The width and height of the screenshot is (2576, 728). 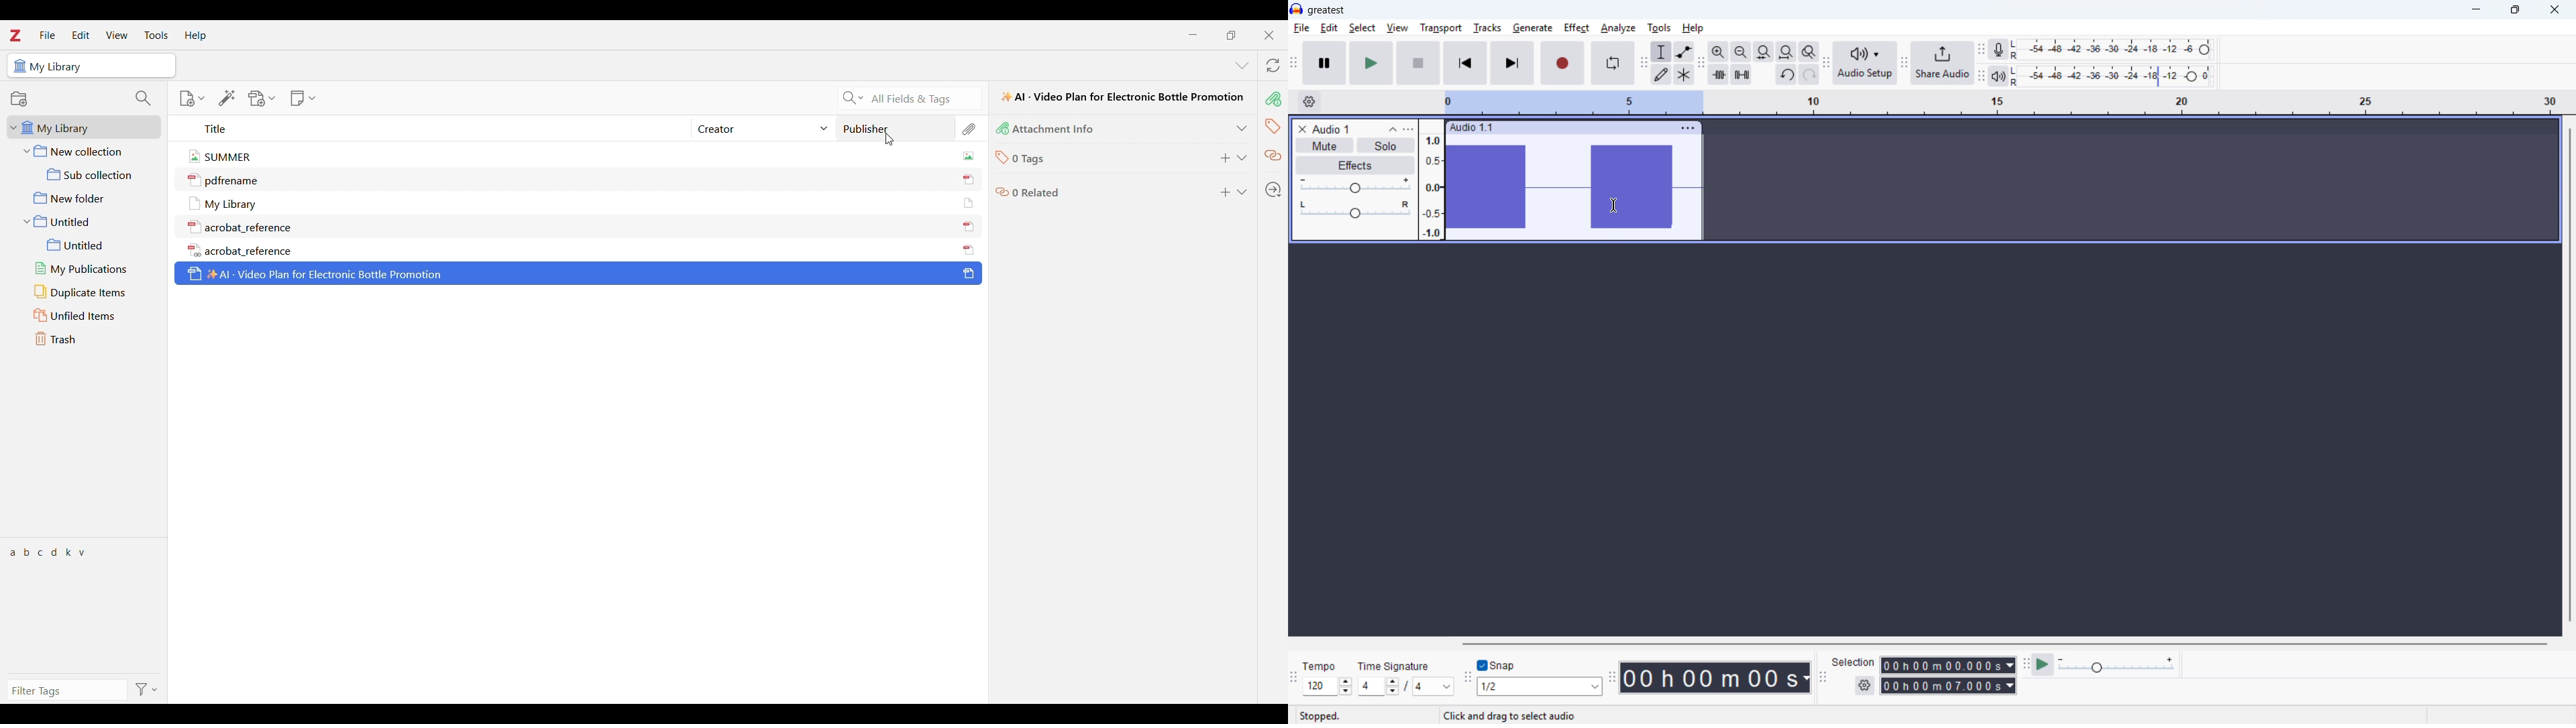 I want to click on Recording level , so click(x=2115, y=50).